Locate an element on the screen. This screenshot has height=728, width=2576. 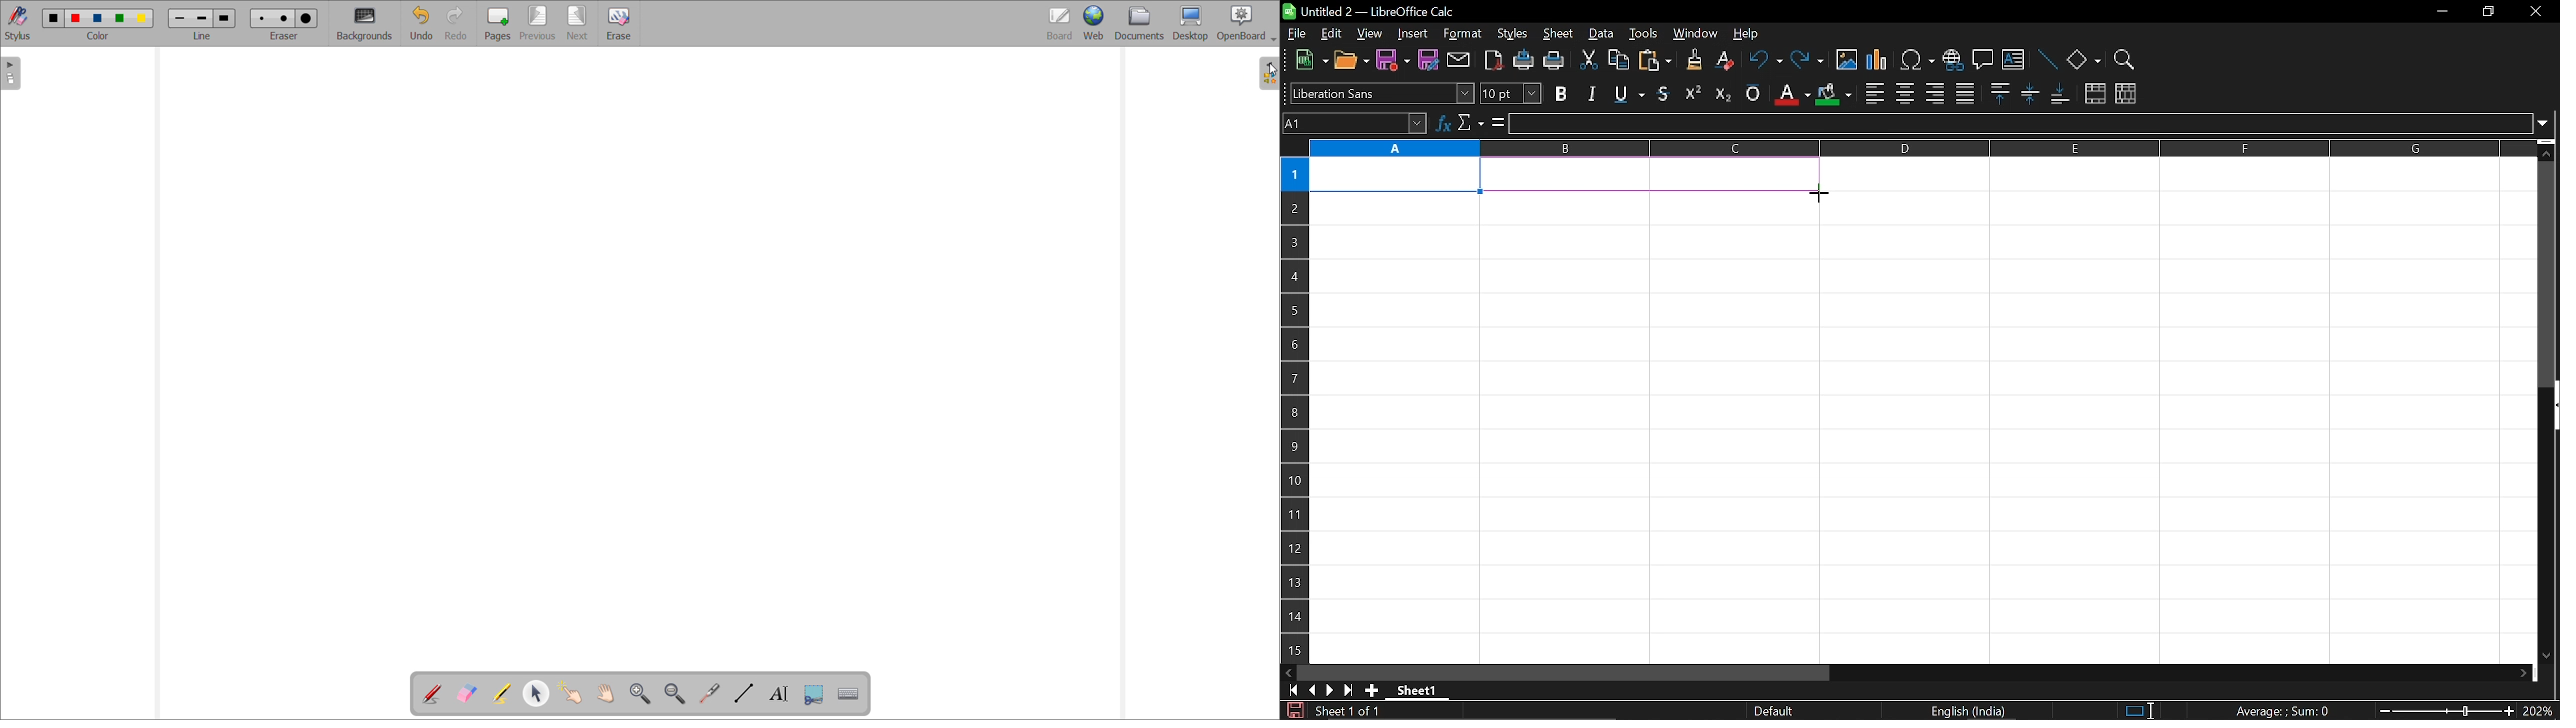
move right is located at coordinates (2525, 672).